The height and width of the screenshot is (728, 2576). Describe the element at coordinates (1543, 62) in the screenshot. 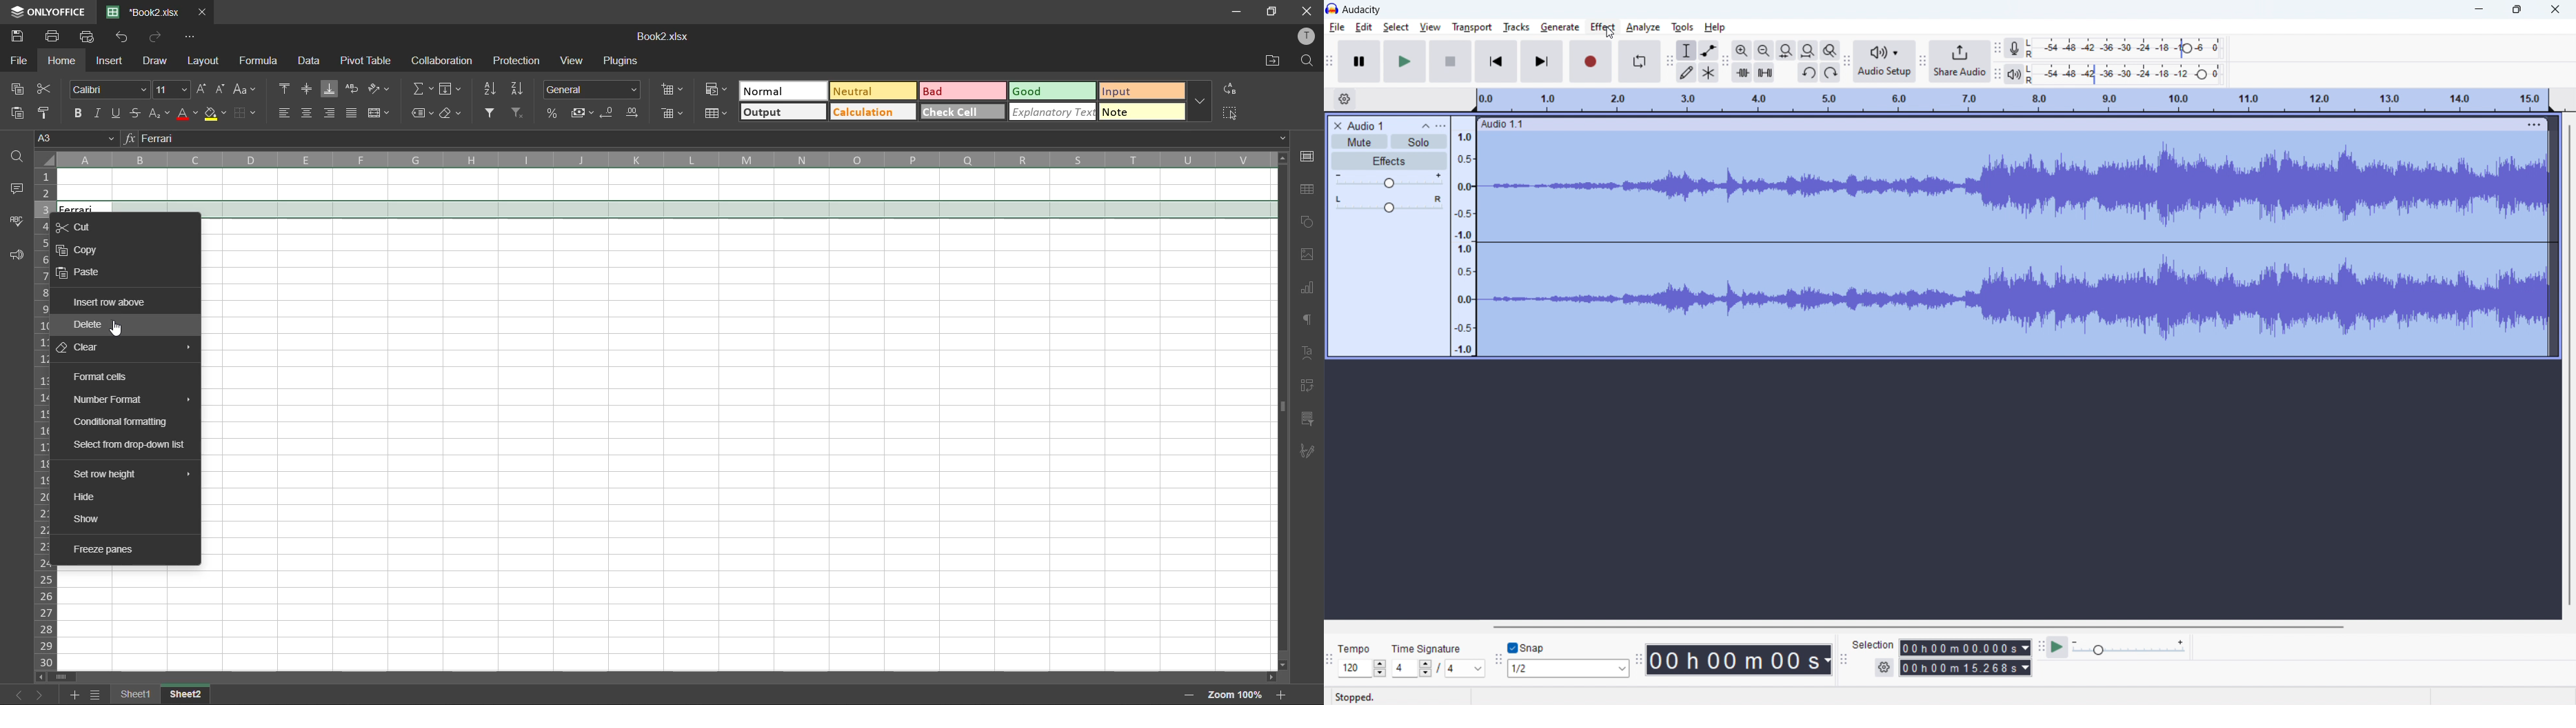

I see `skip to end` at that location.